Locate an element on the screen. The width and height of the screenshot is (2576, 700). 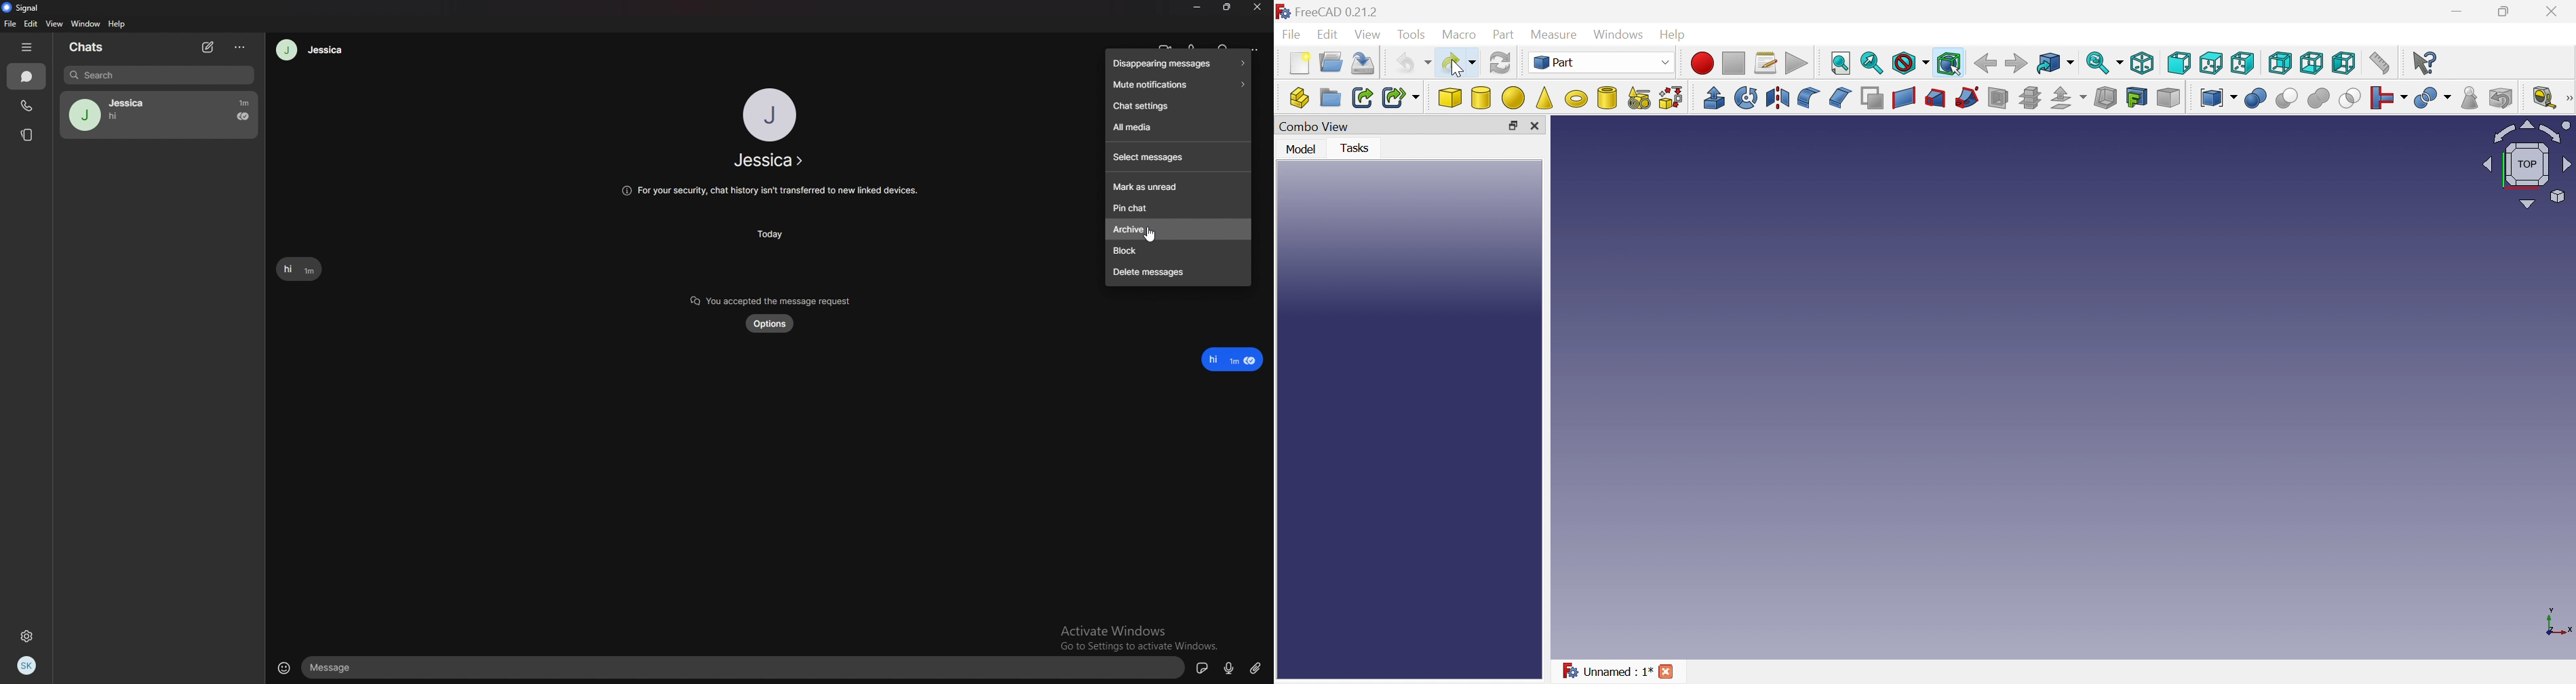
Execute macros is located at coordinates (1795, 63).